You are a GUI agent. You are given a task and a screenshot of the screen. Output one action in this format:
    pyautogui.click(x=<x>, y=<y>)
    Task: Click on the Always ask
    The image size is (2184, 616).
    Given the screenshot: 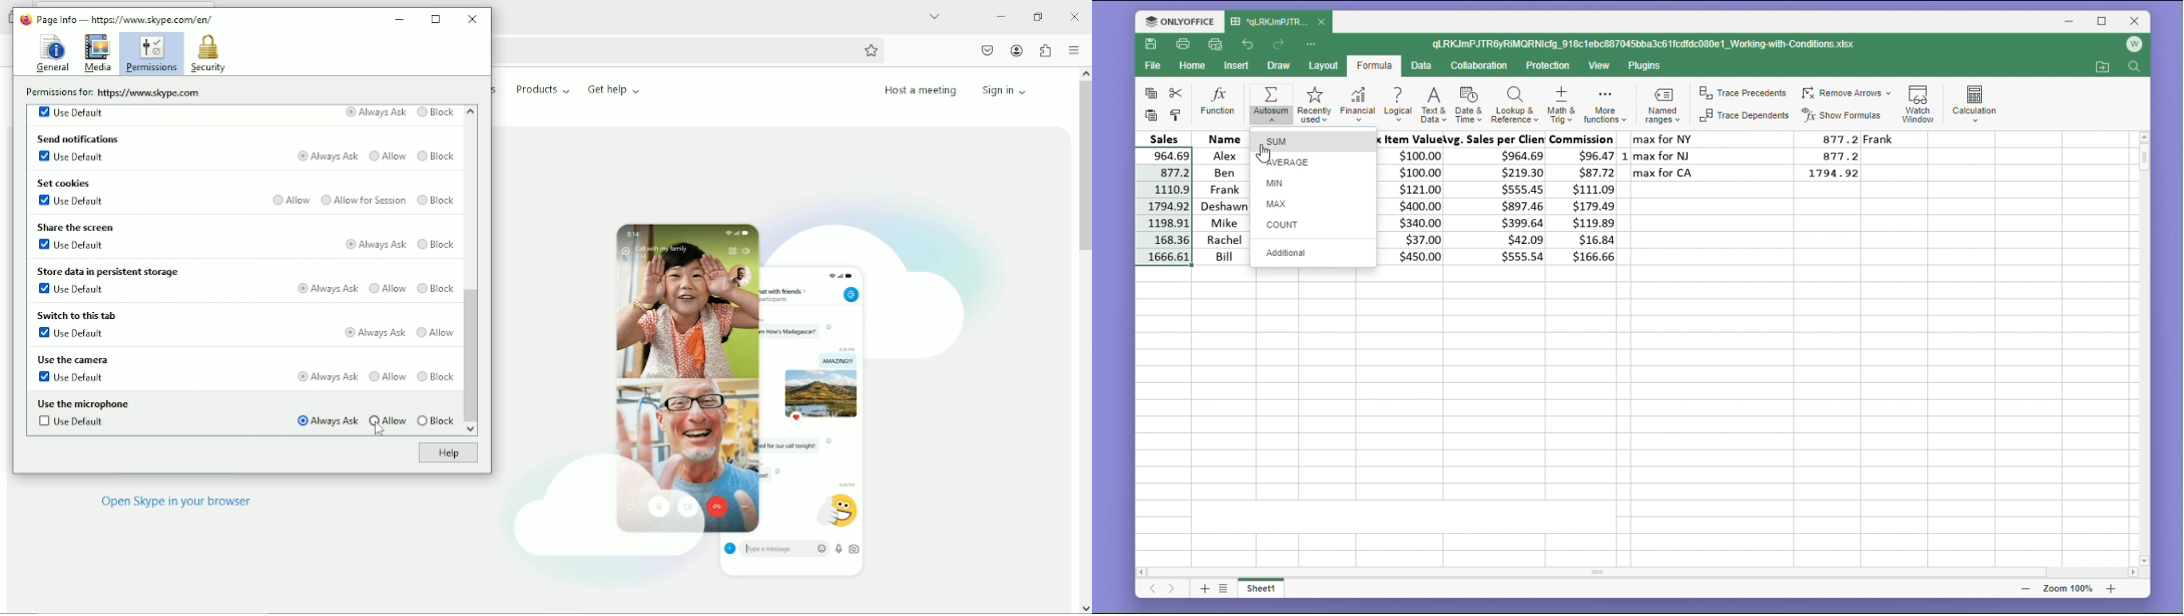 What is the action you would take?
    pyautogui.click(x=375, y=332)
    